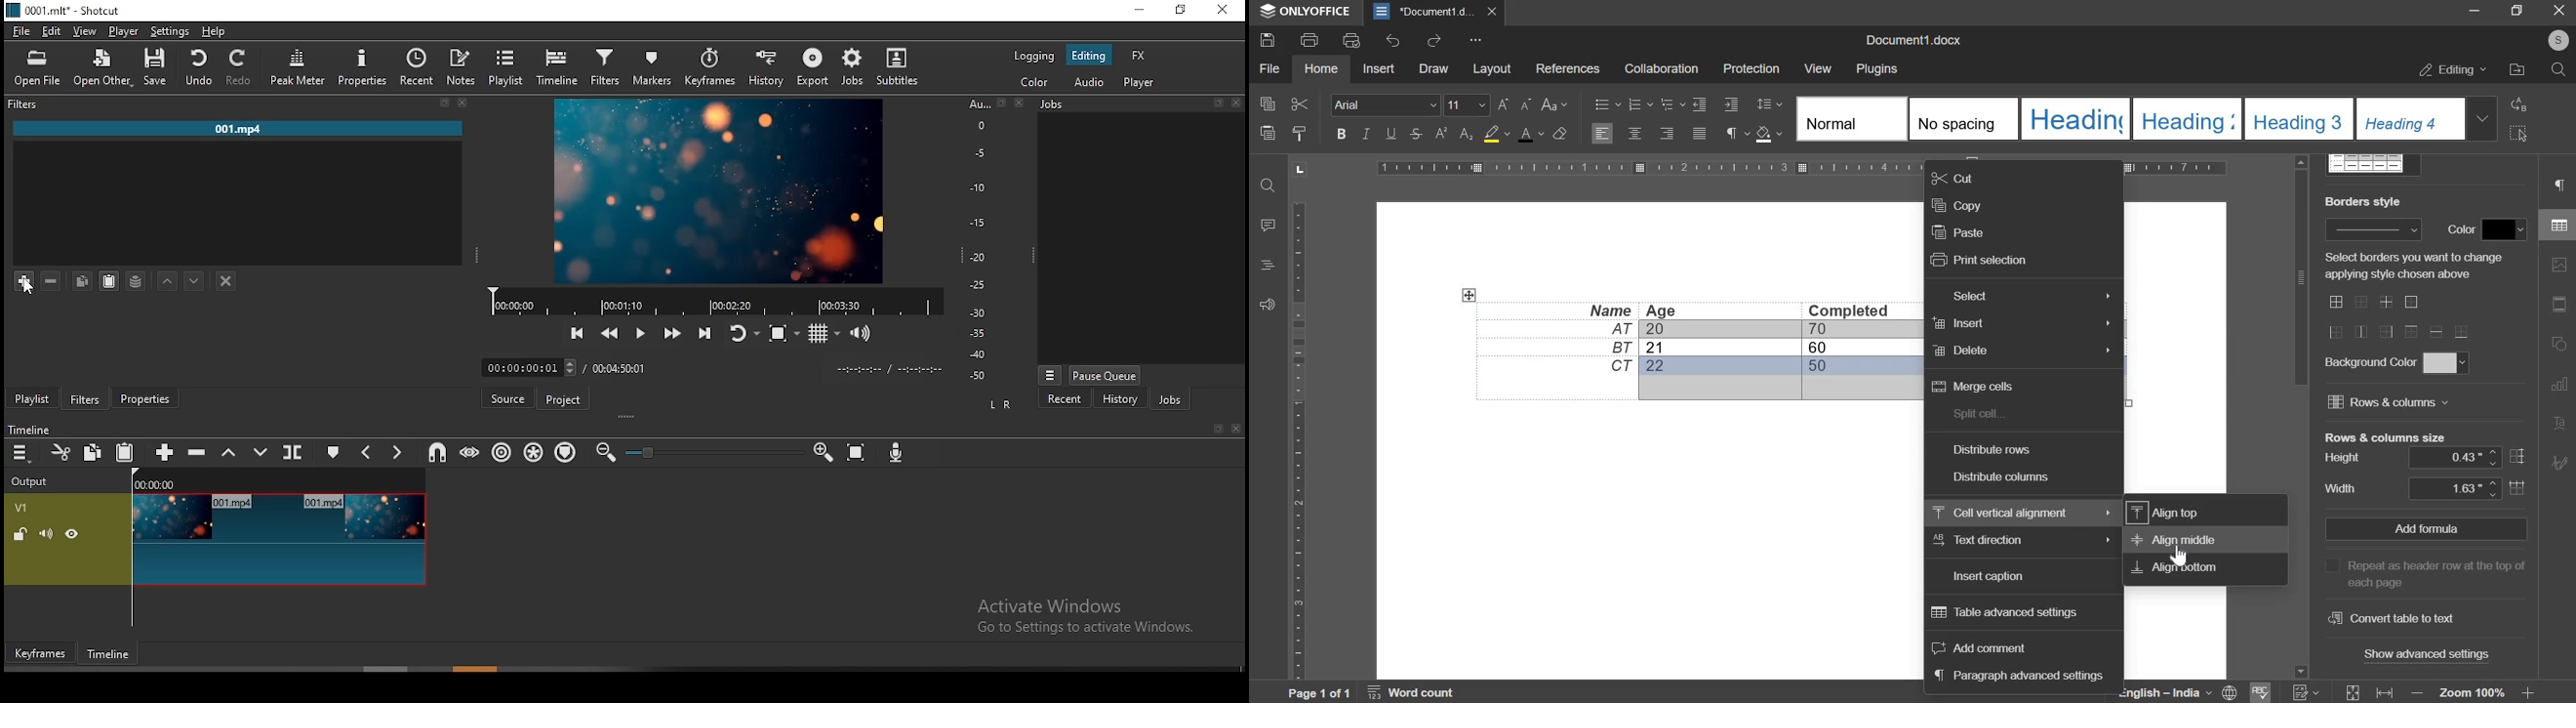  What do you see at coordinates (1491, 68) in the screenshot?
I see `layout` at bounding box center [1491, 68].